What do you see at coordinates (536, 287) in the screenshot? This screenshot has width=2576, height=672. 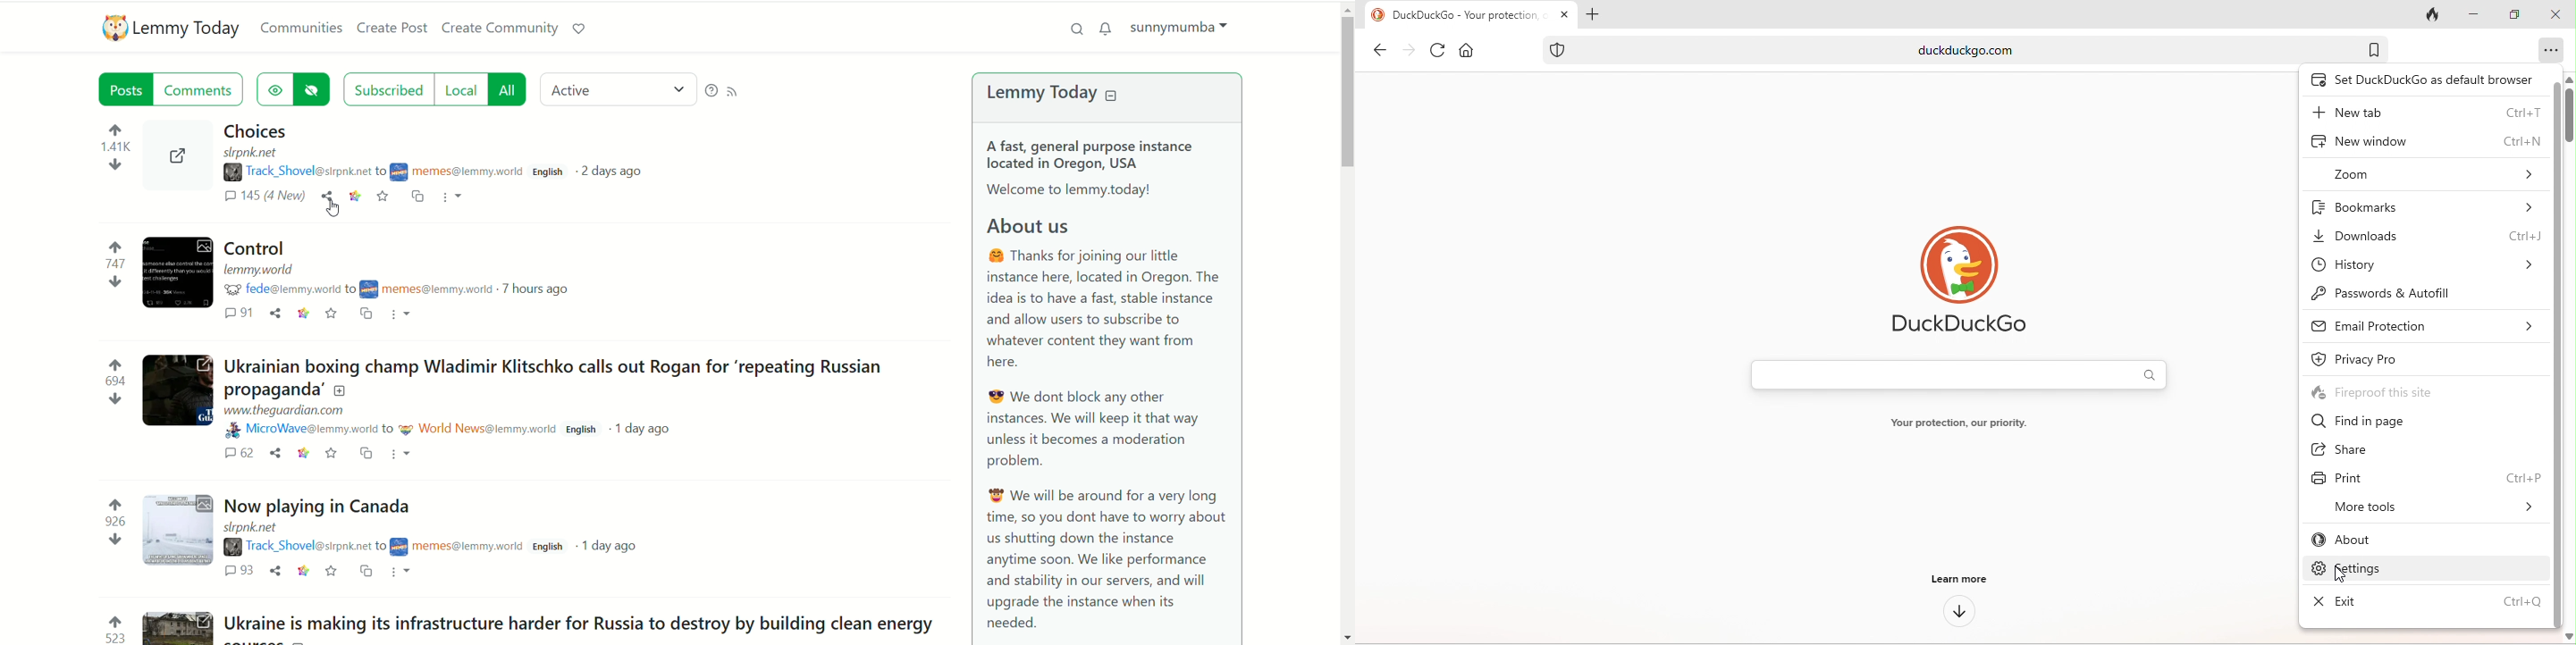 I see `7 hours ago` at bounding box center [536, 287].